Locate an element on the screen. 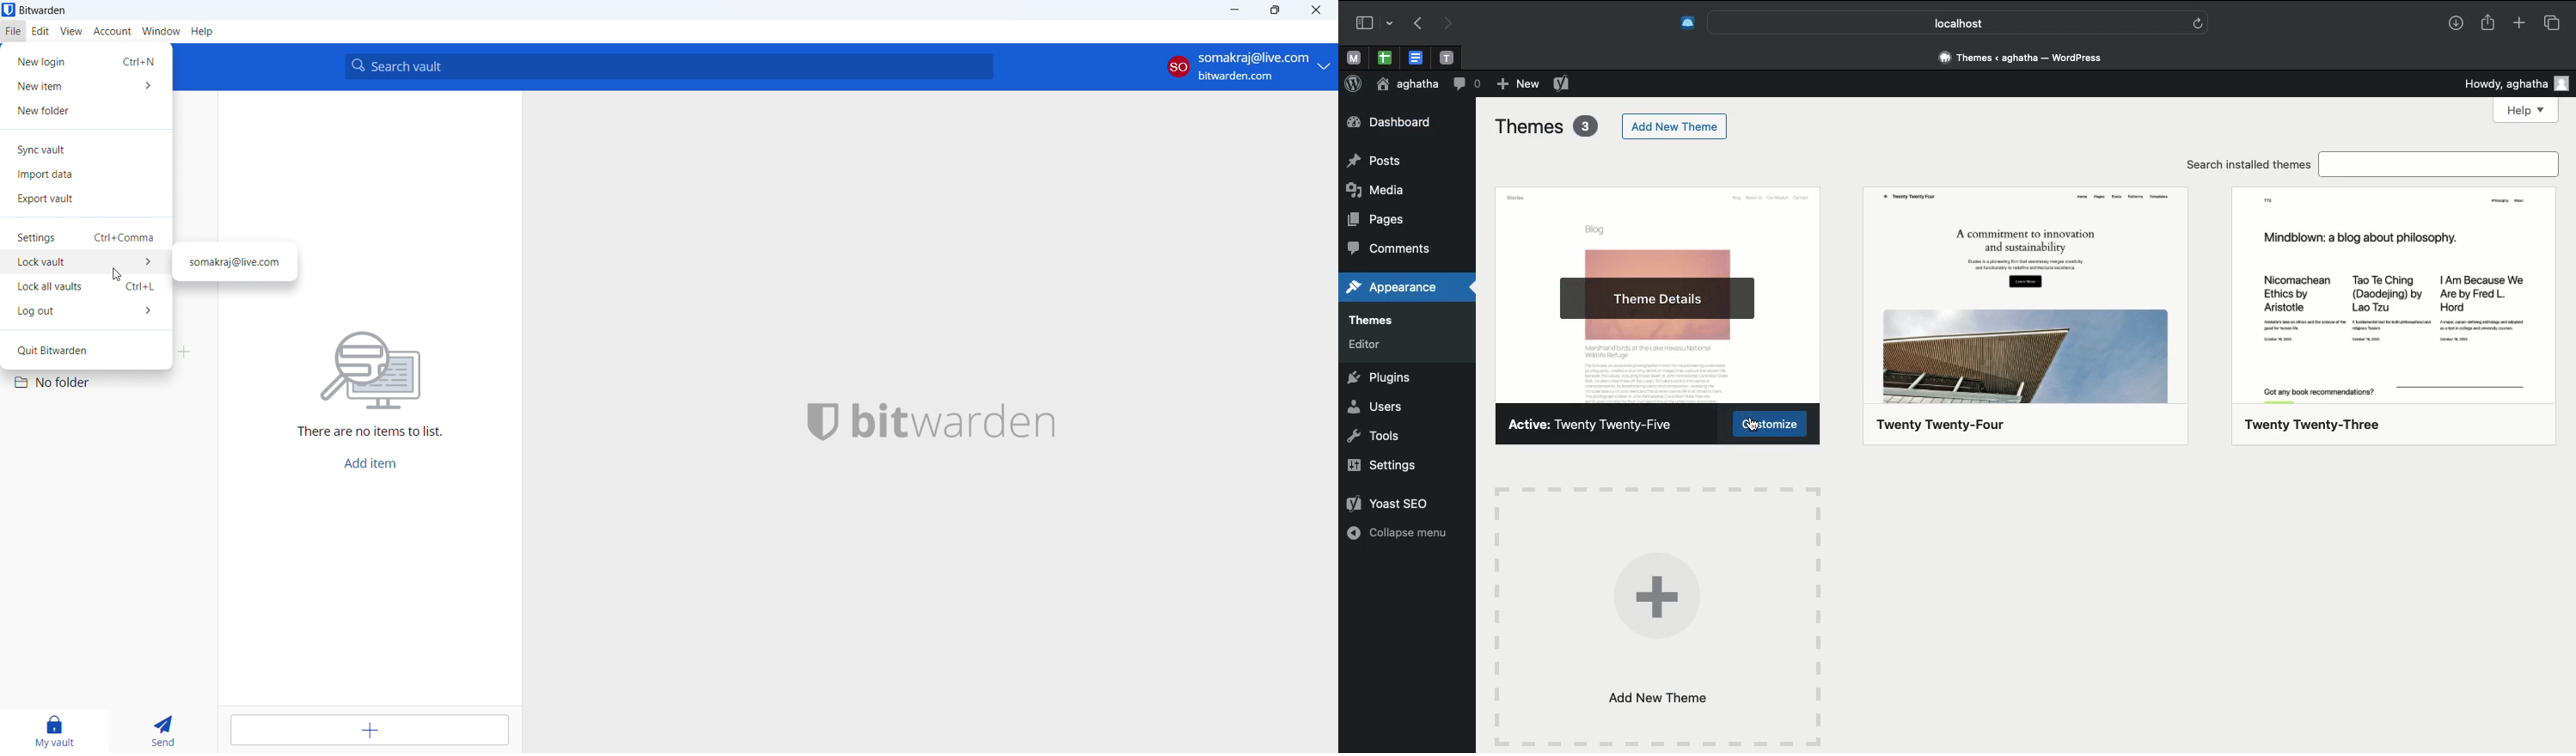  User is located at coordinates (1407, 84).